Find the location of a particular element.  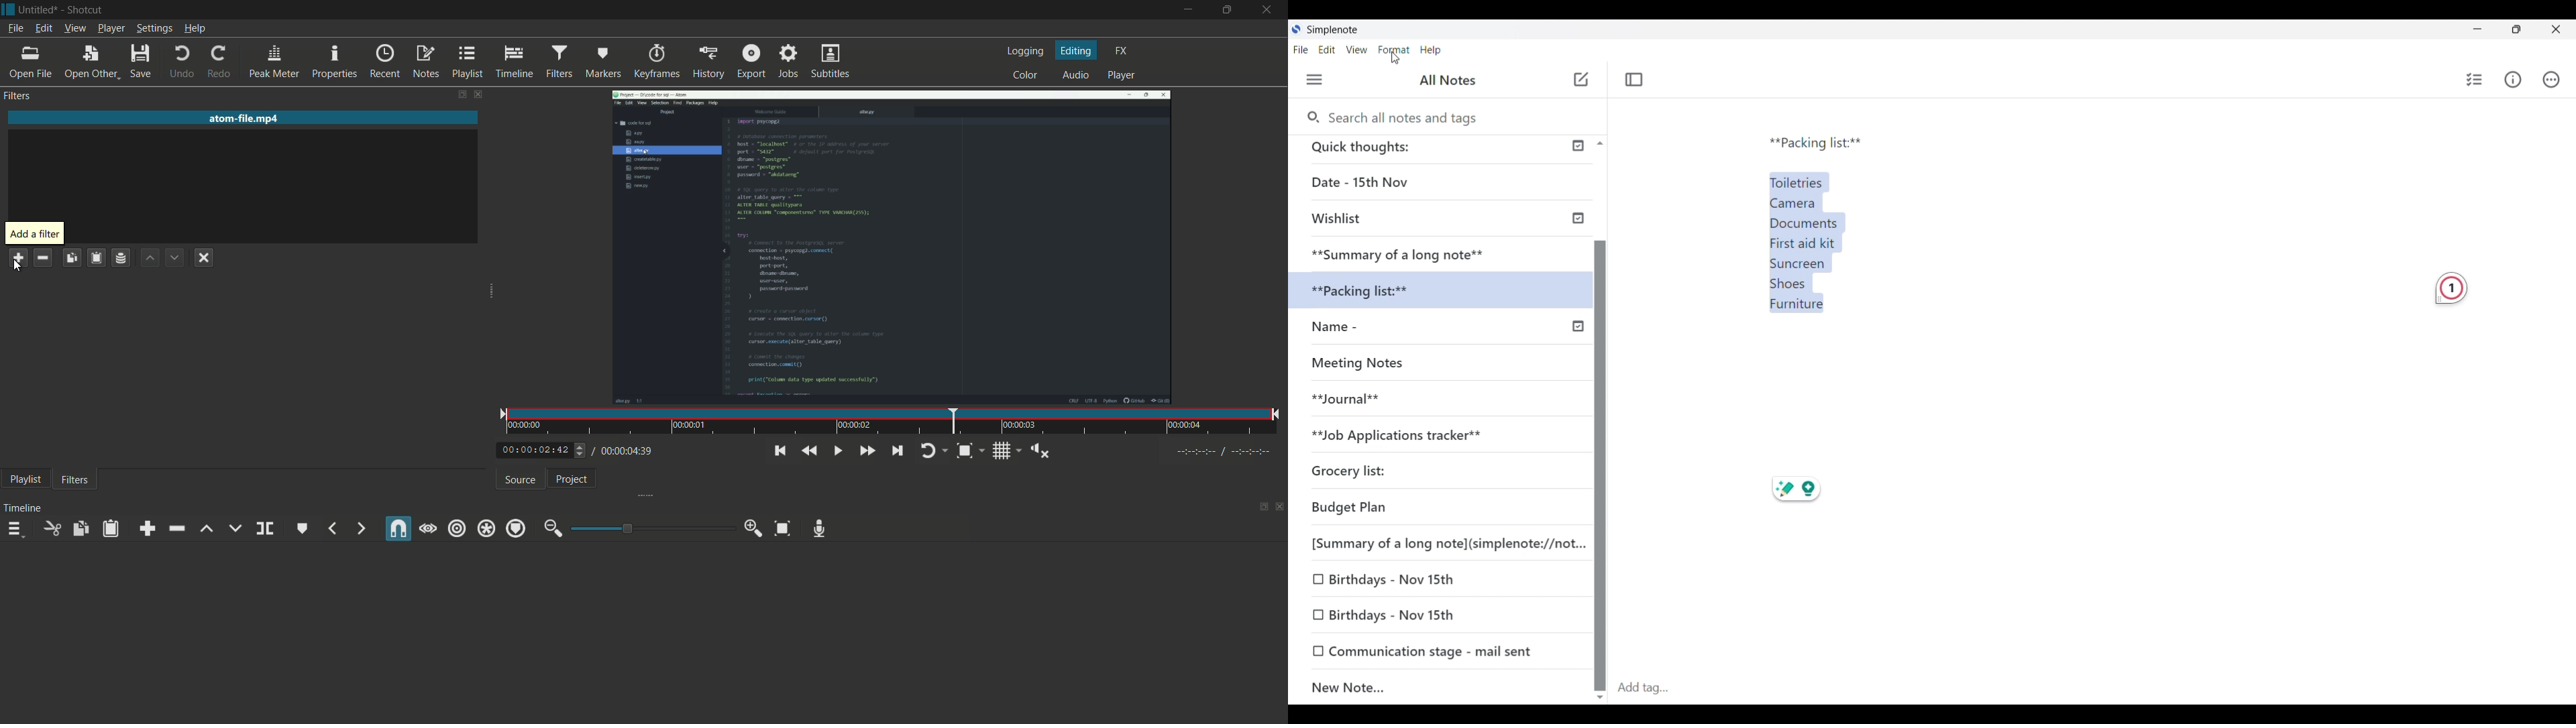

logging is located at coordinates (1025, 53).